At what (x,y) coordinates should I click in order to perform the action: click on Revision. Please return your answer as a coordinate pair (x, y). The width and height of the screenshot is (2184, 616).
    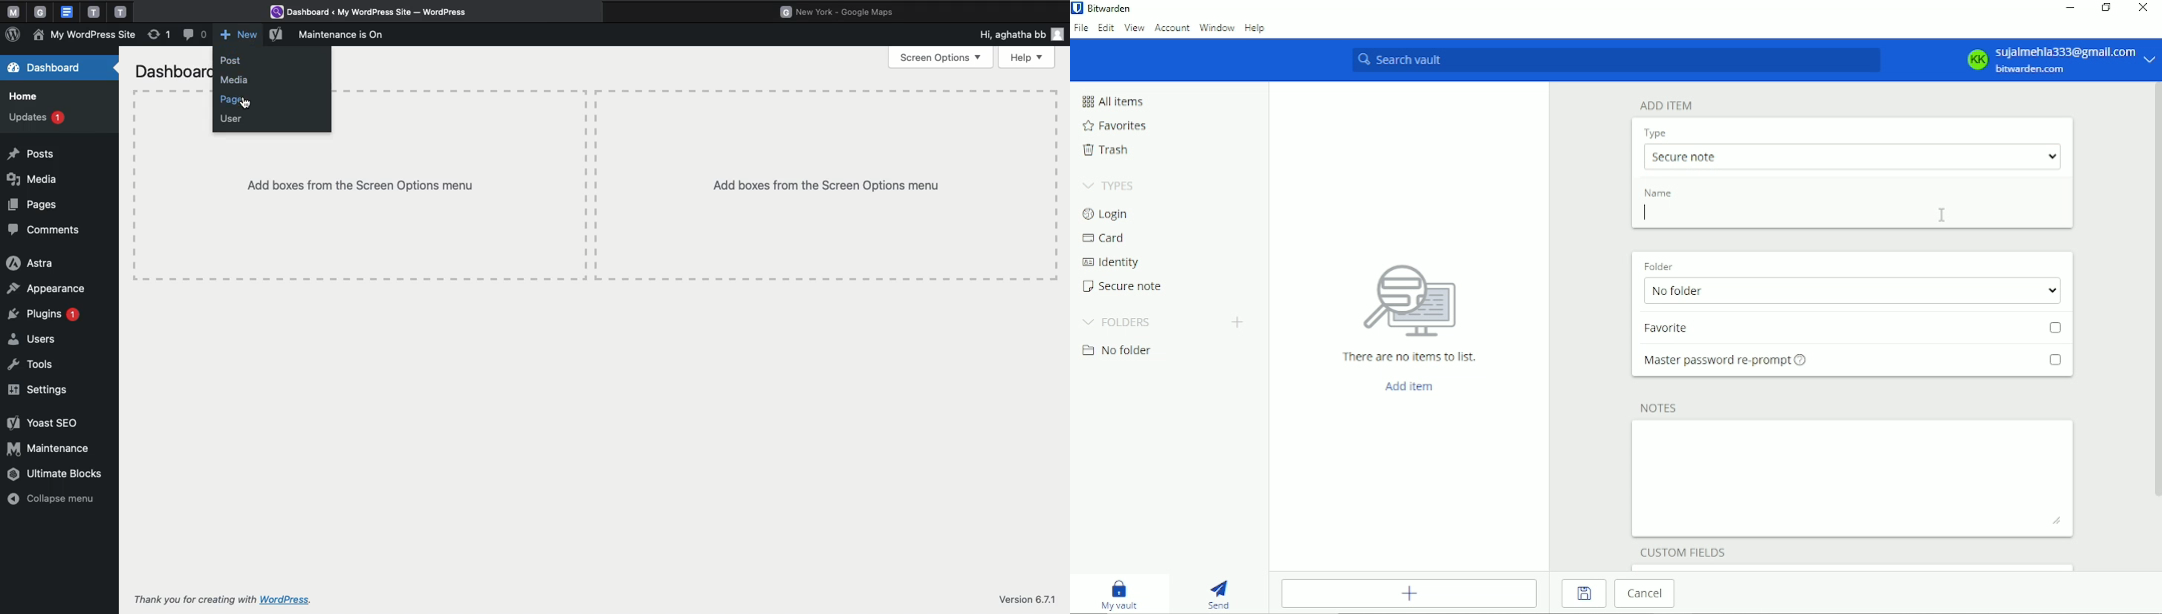
    Looking at the image, I should click on (160, 36).